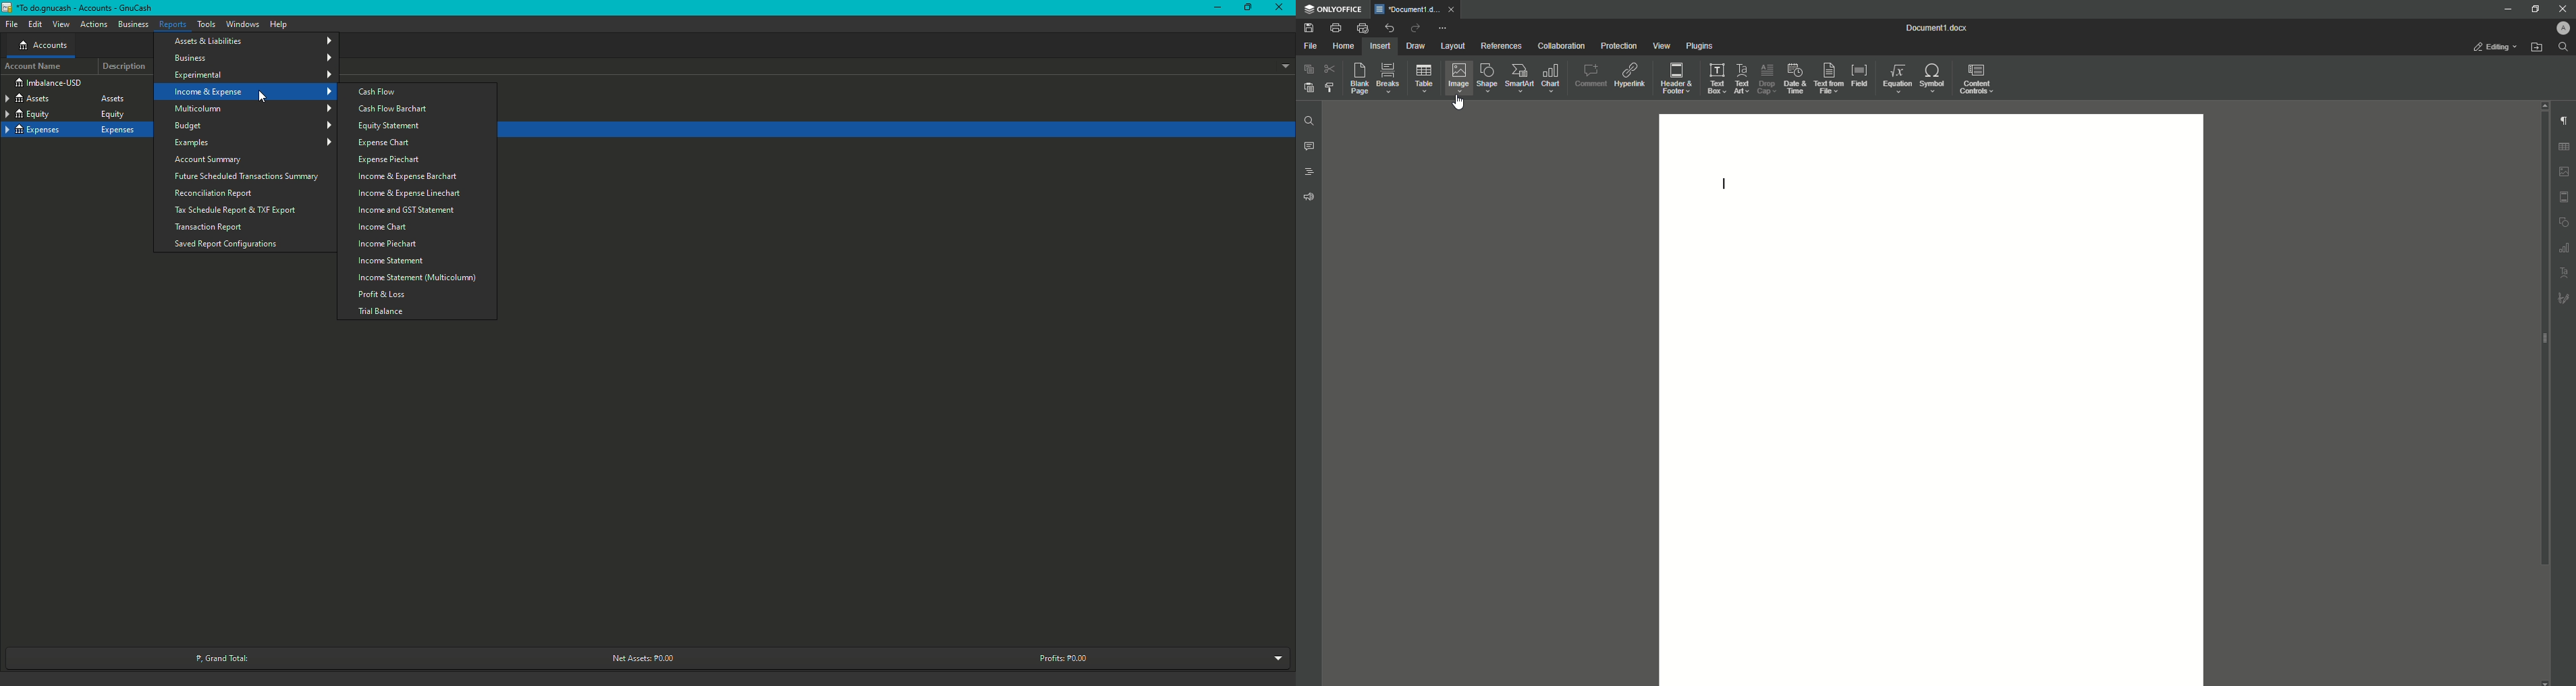 Image resolution: width=2576 pixels, height=700 pixels. What do you see at coordinates (76, 128) in the screenshot?
I see `Expenses` at bounding box center [76, 128].